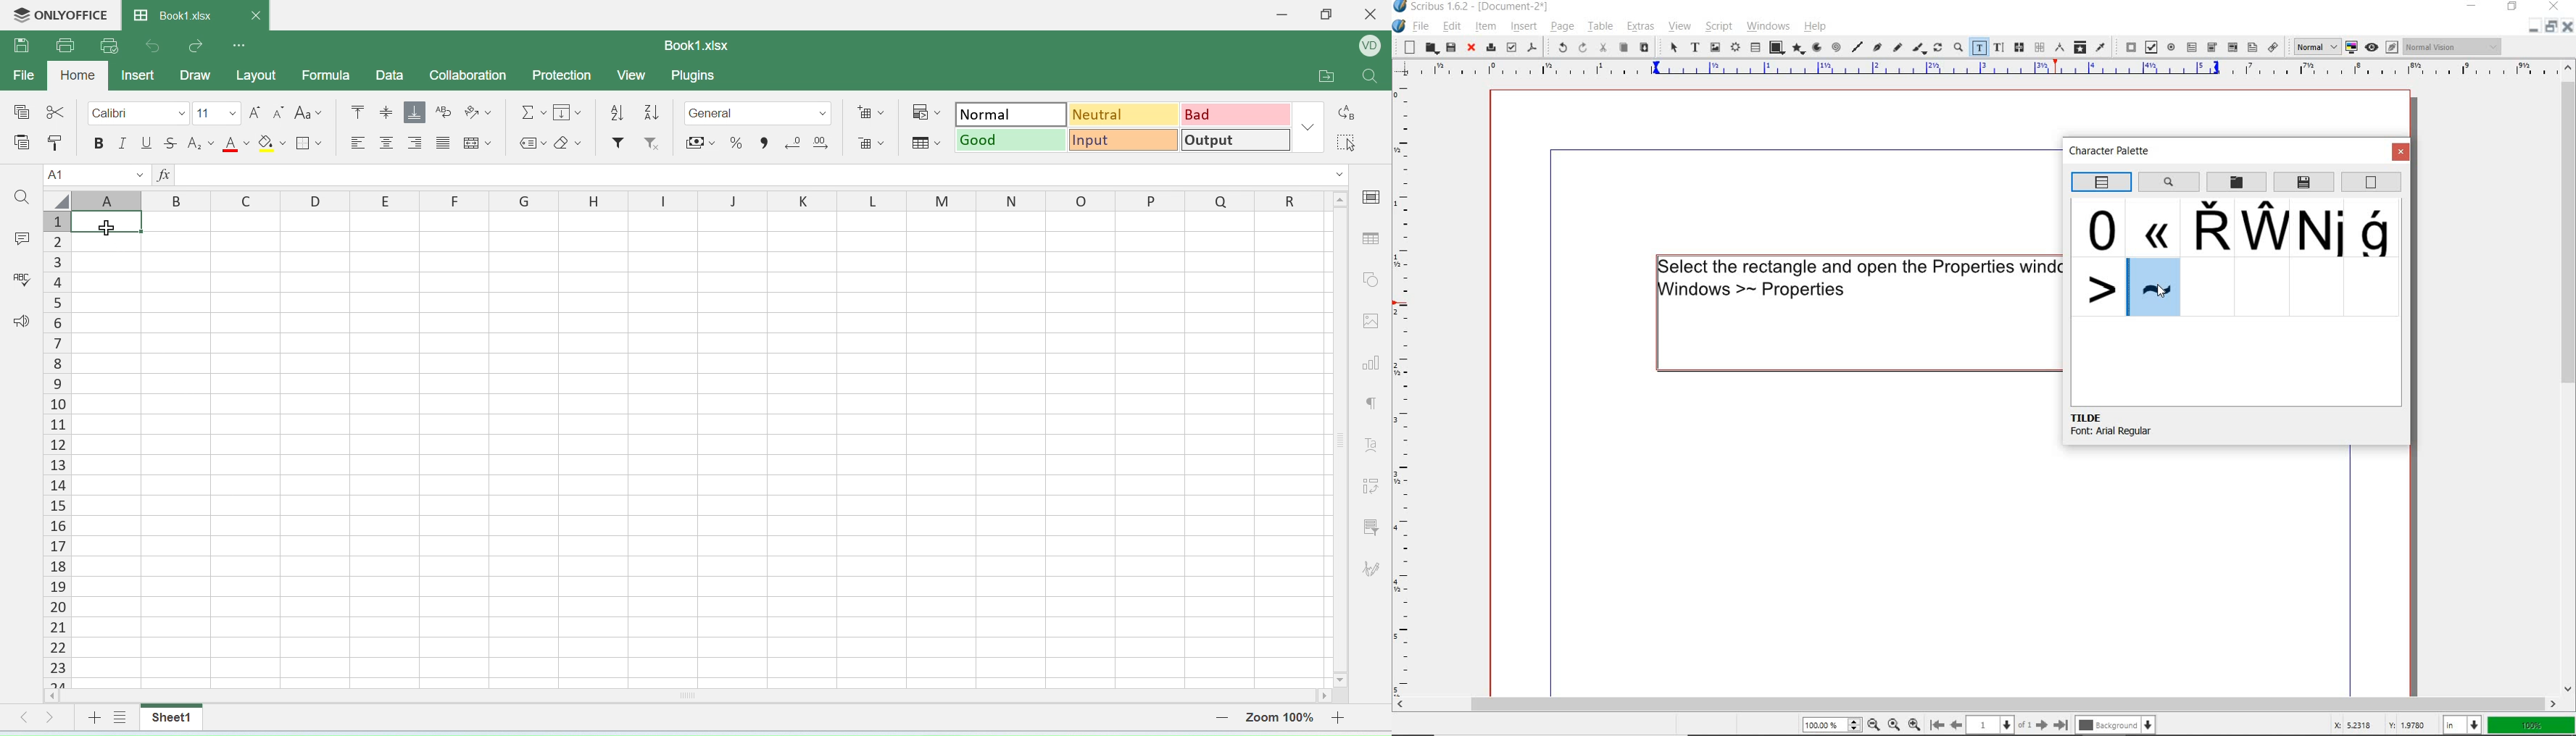 The height and width of the screenshot is (756, 2576). I want to click on adjust cells, so click(1371, 486).